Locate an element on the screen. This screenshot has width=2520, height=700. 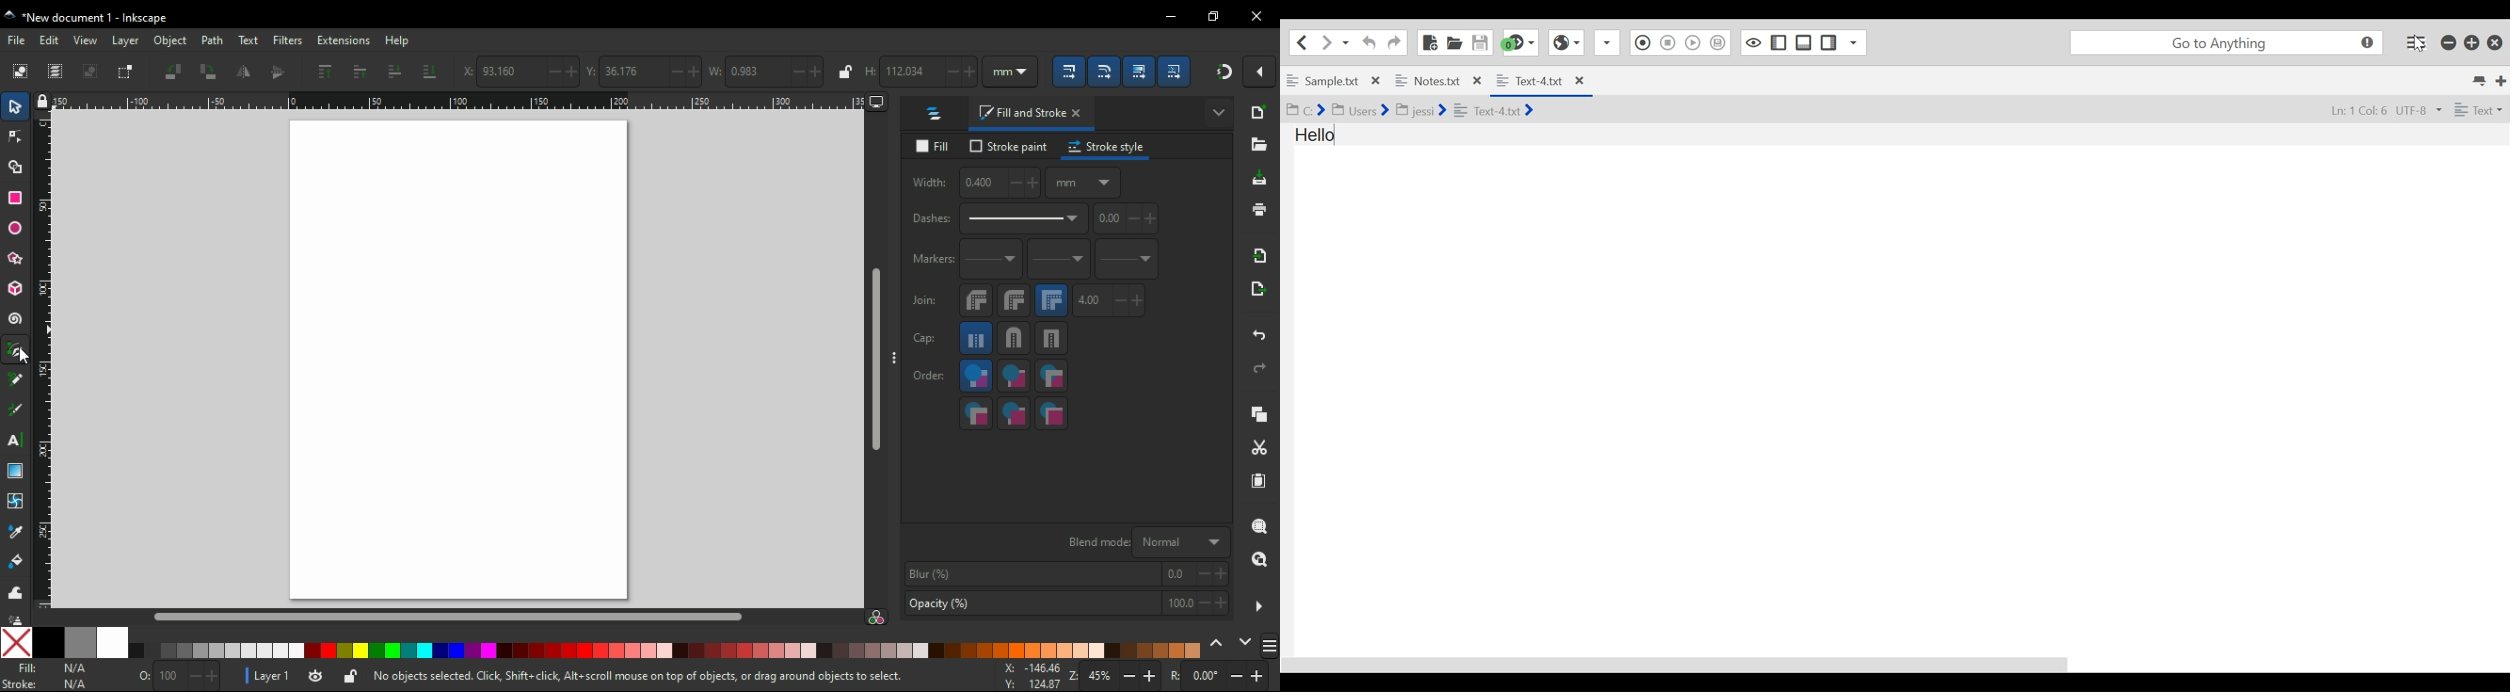
next  is located at coordinates (1246, 644).